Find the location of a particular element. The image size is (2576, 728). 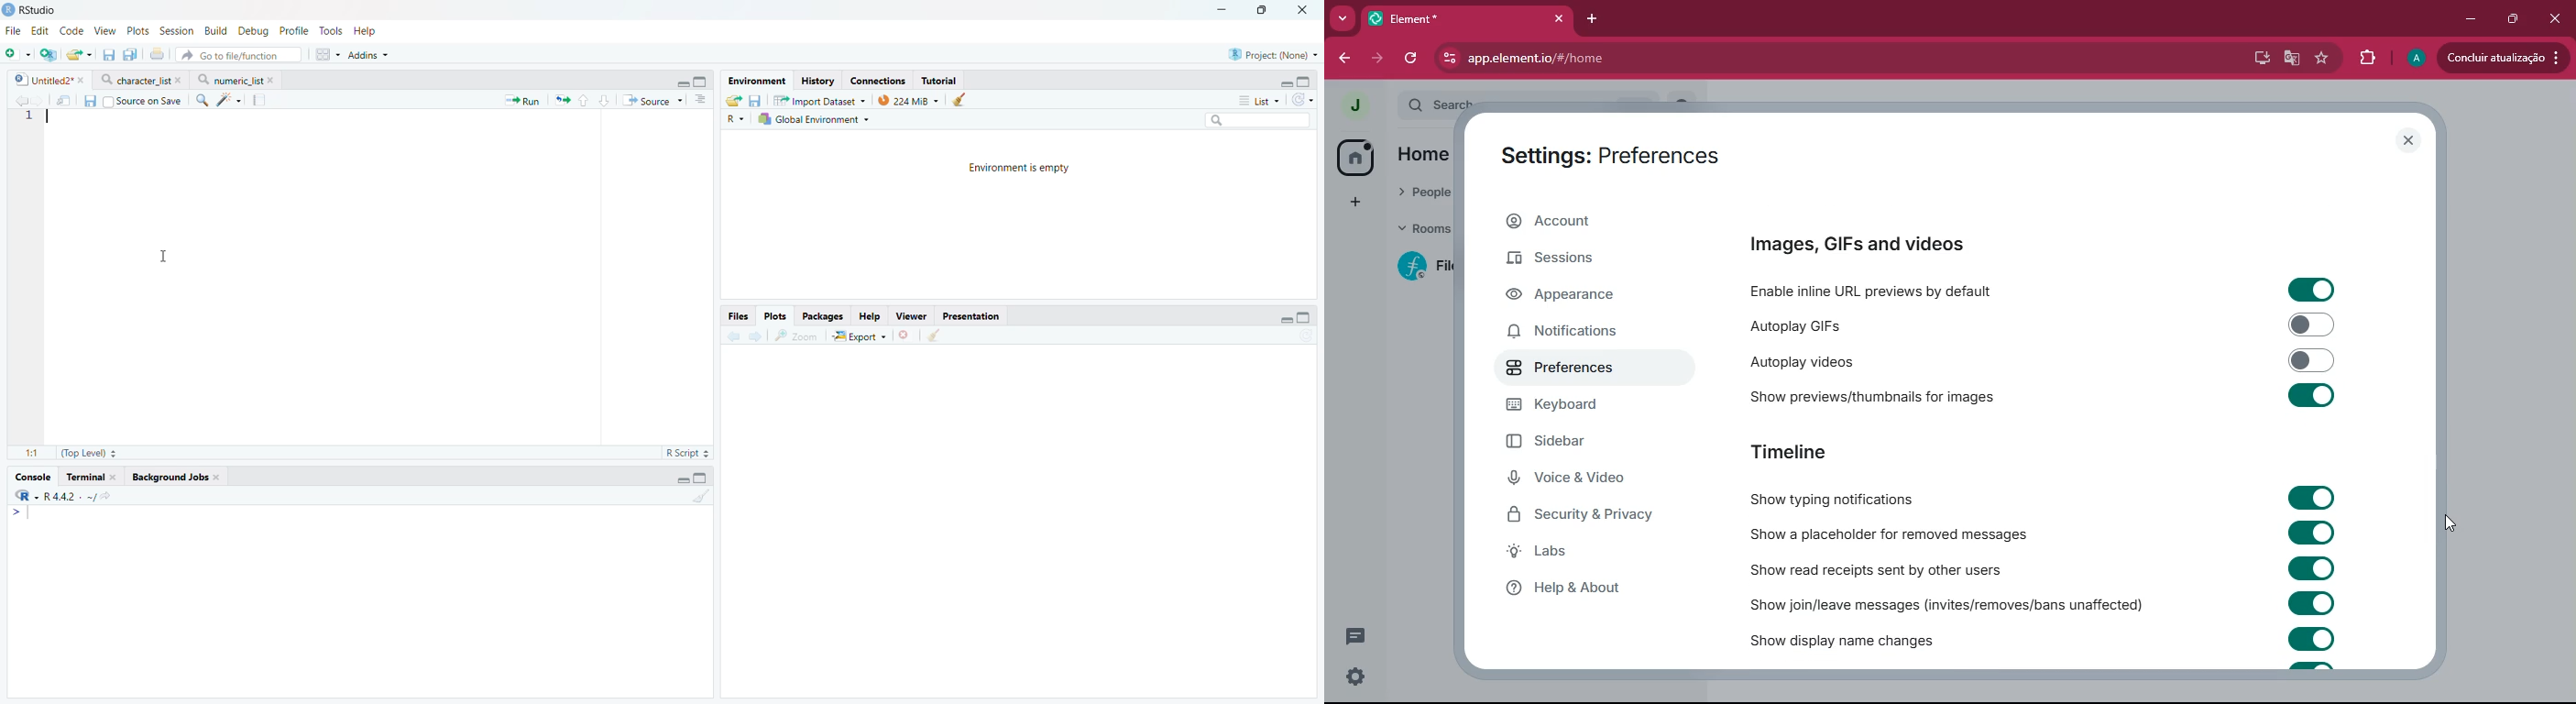

Show document outline is located at coordinates (700, 101).